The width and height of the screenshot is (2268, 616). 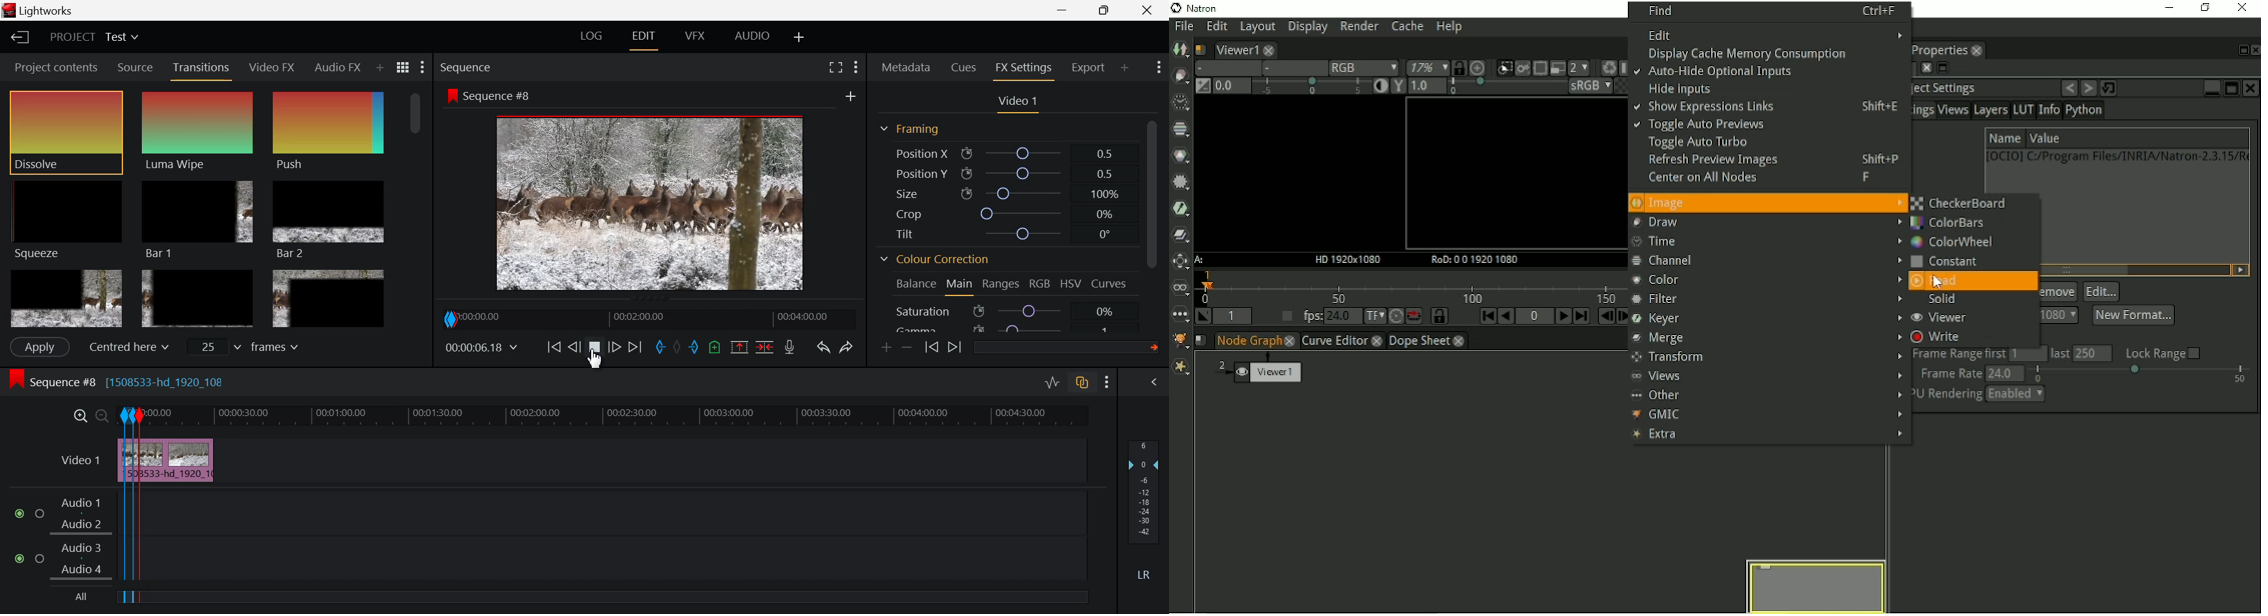 What do you see at coordinates (965, 66) in the screenshot?
I see `Cues tab` at bounding box center [965, 66].